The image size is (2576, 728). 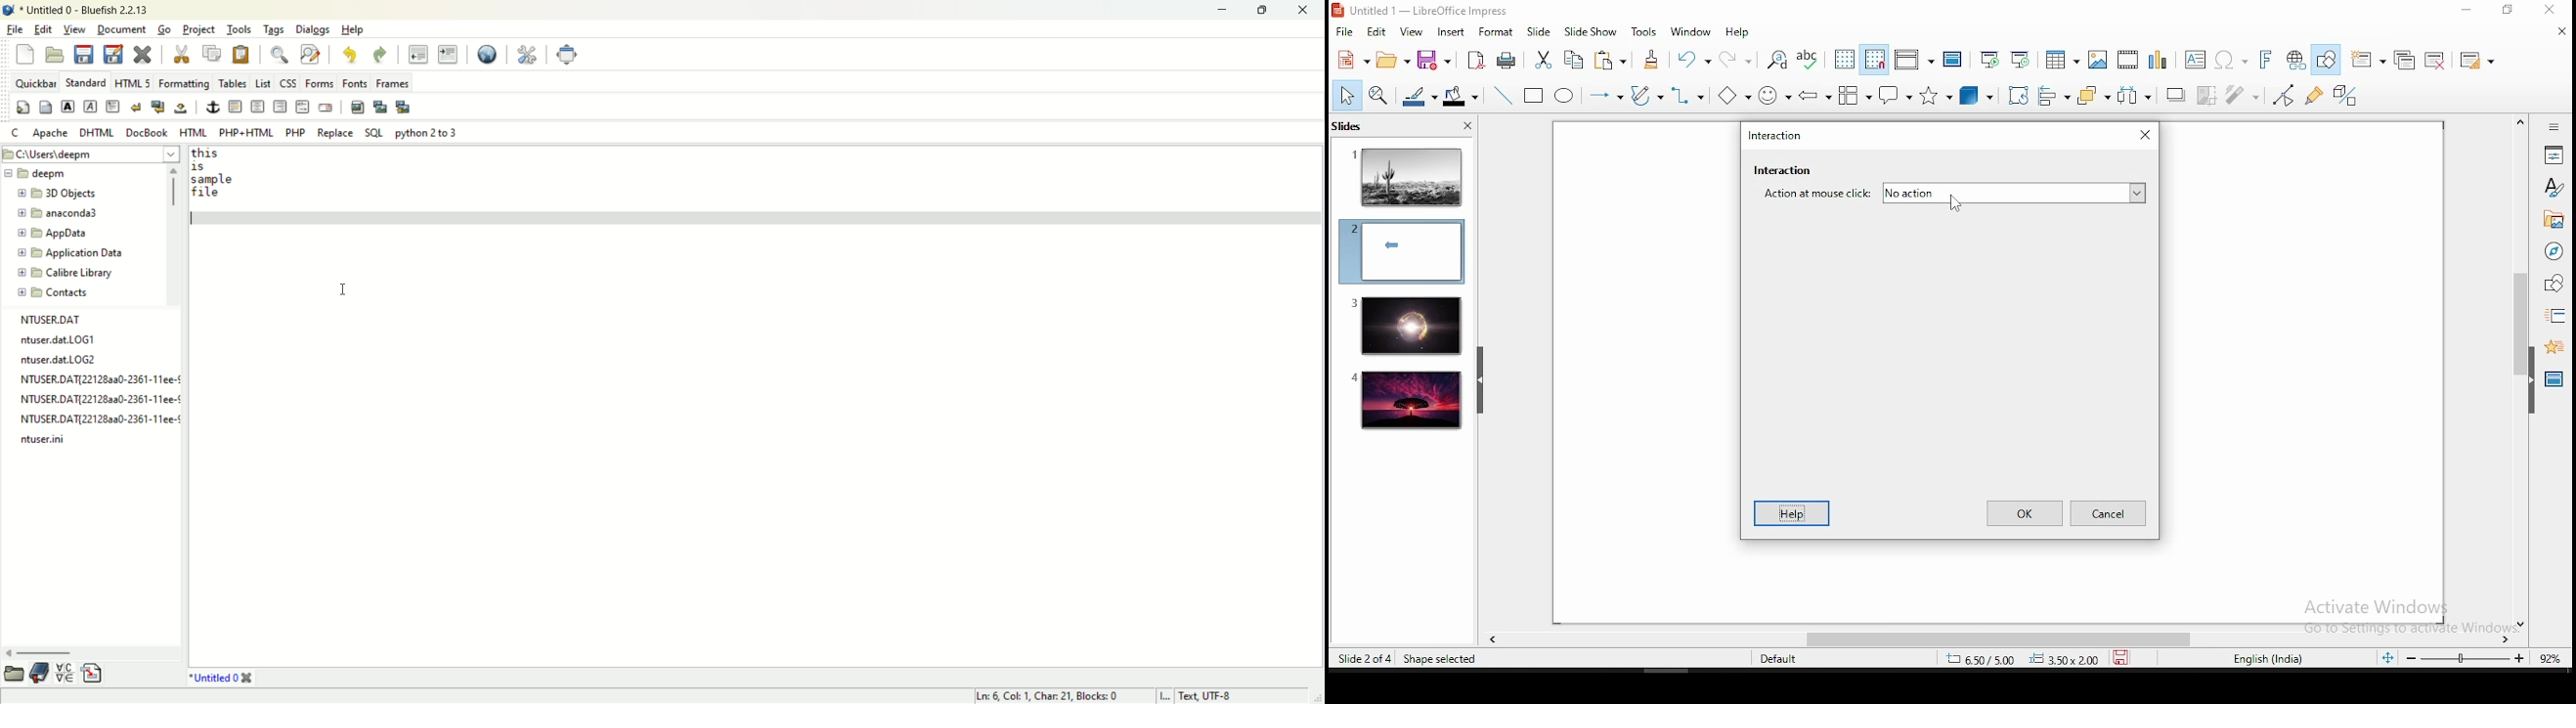 I want to click on clone formatting, so click(x=1652, y=60).